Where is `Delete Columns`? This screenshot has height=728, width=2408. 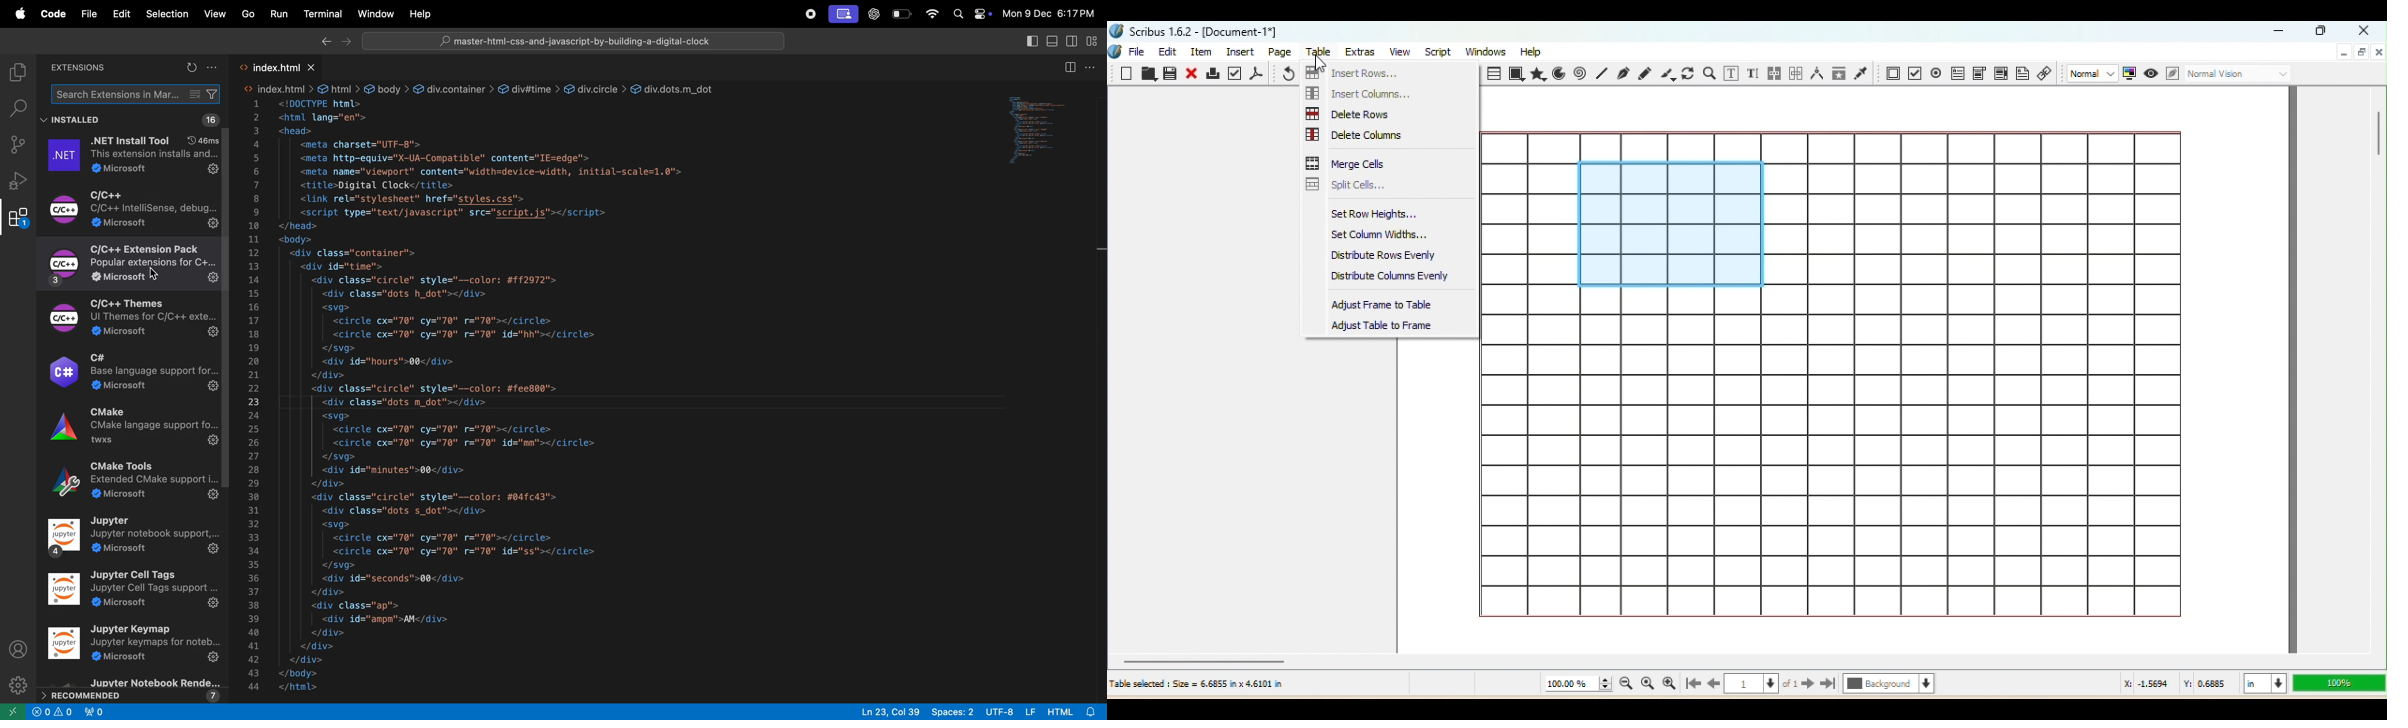 Delete Columns is located at coordinates (1364, 133).